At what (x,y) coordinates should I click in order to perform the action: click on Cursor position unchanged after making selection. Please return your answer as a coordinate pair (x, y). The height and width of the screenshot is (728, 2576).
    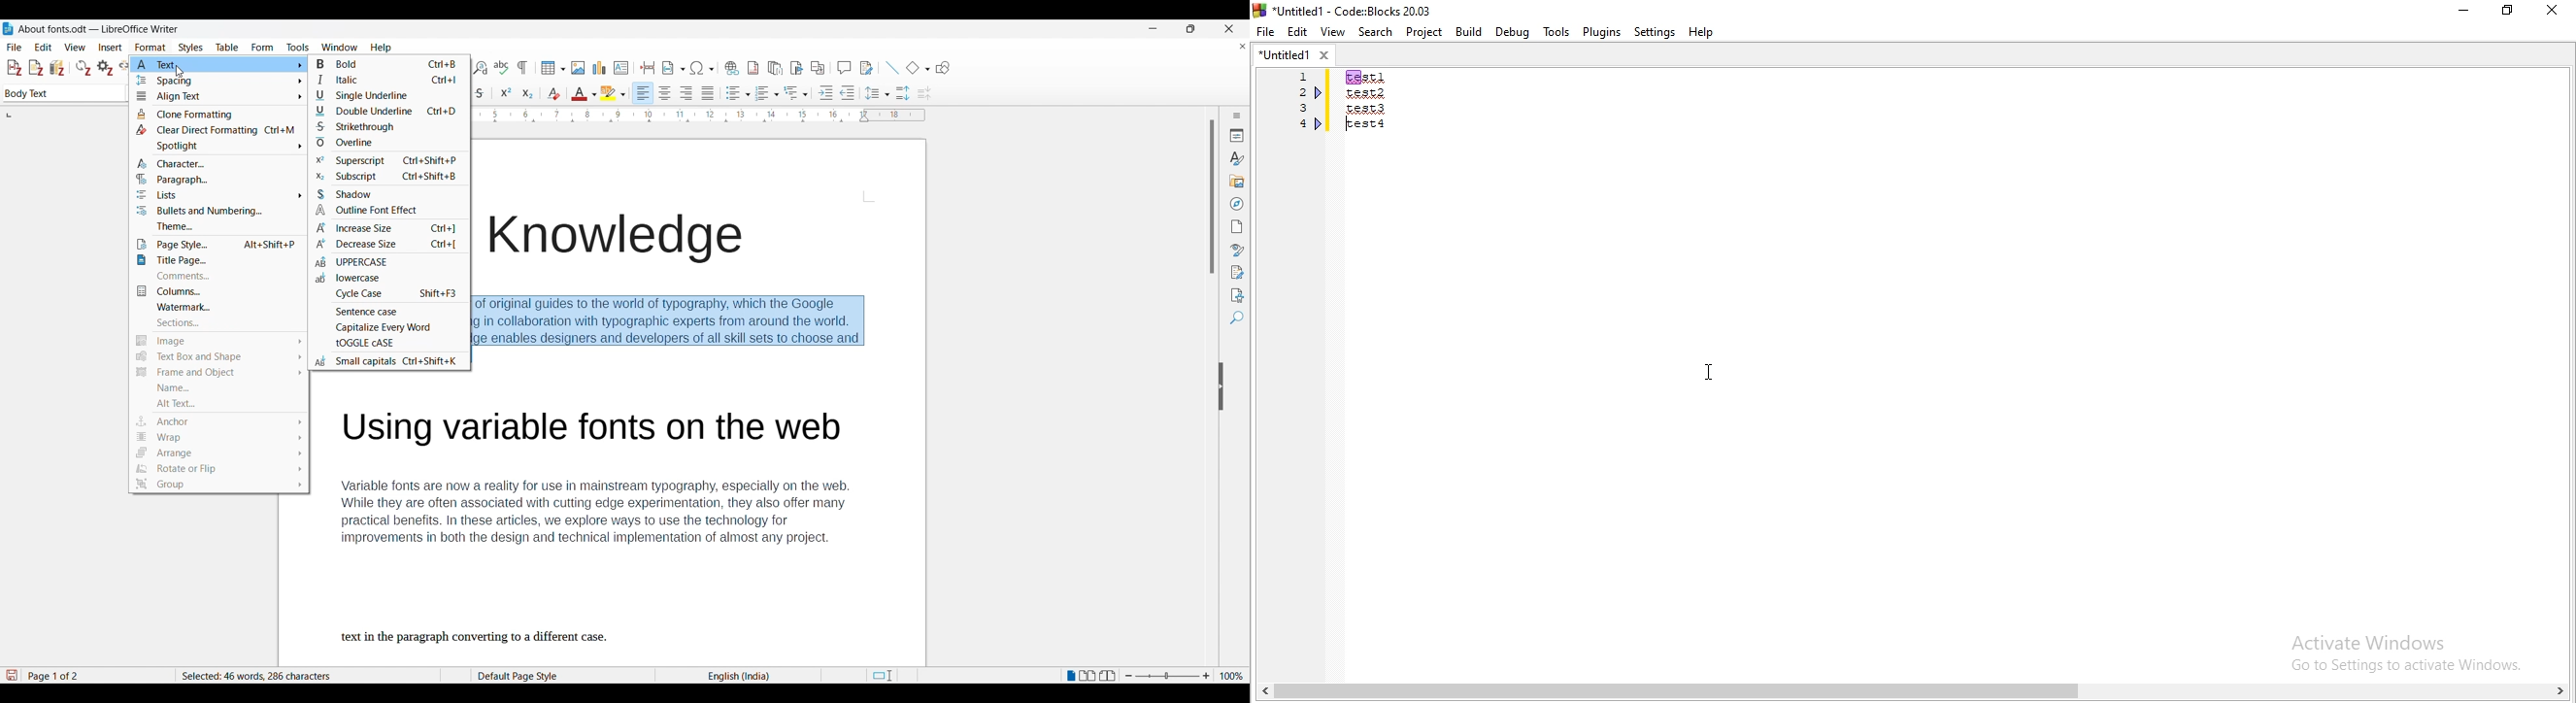
    Looking at the image, I should click on (475, 355).